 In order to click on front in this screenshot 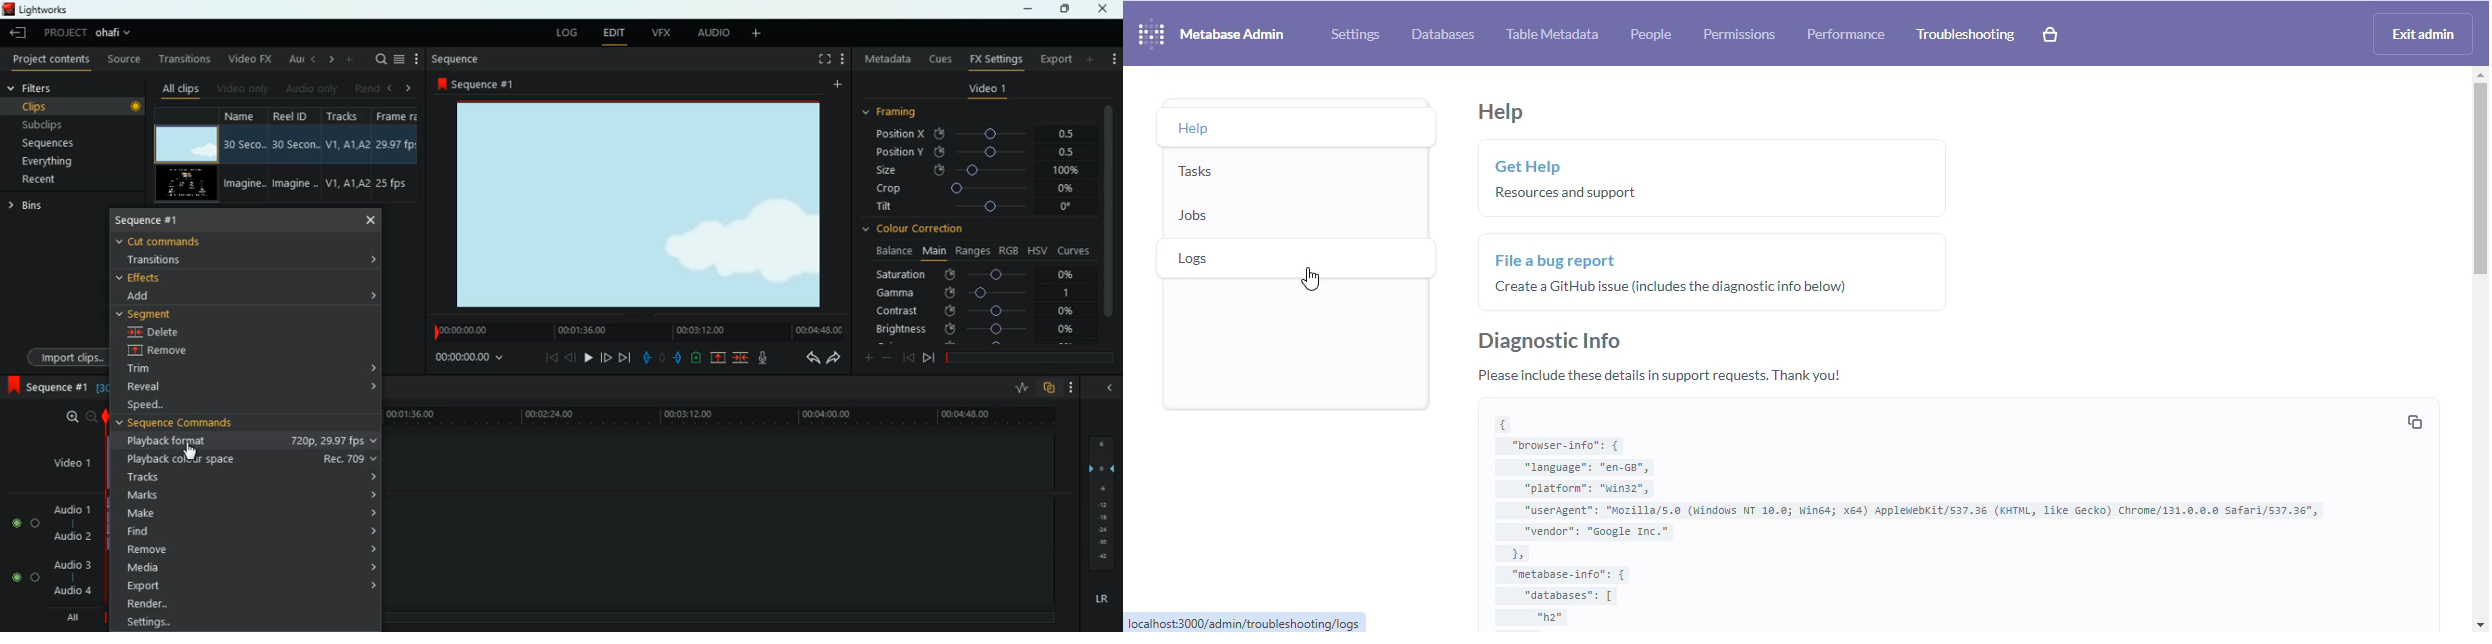, I will do `click(929, 359)`.